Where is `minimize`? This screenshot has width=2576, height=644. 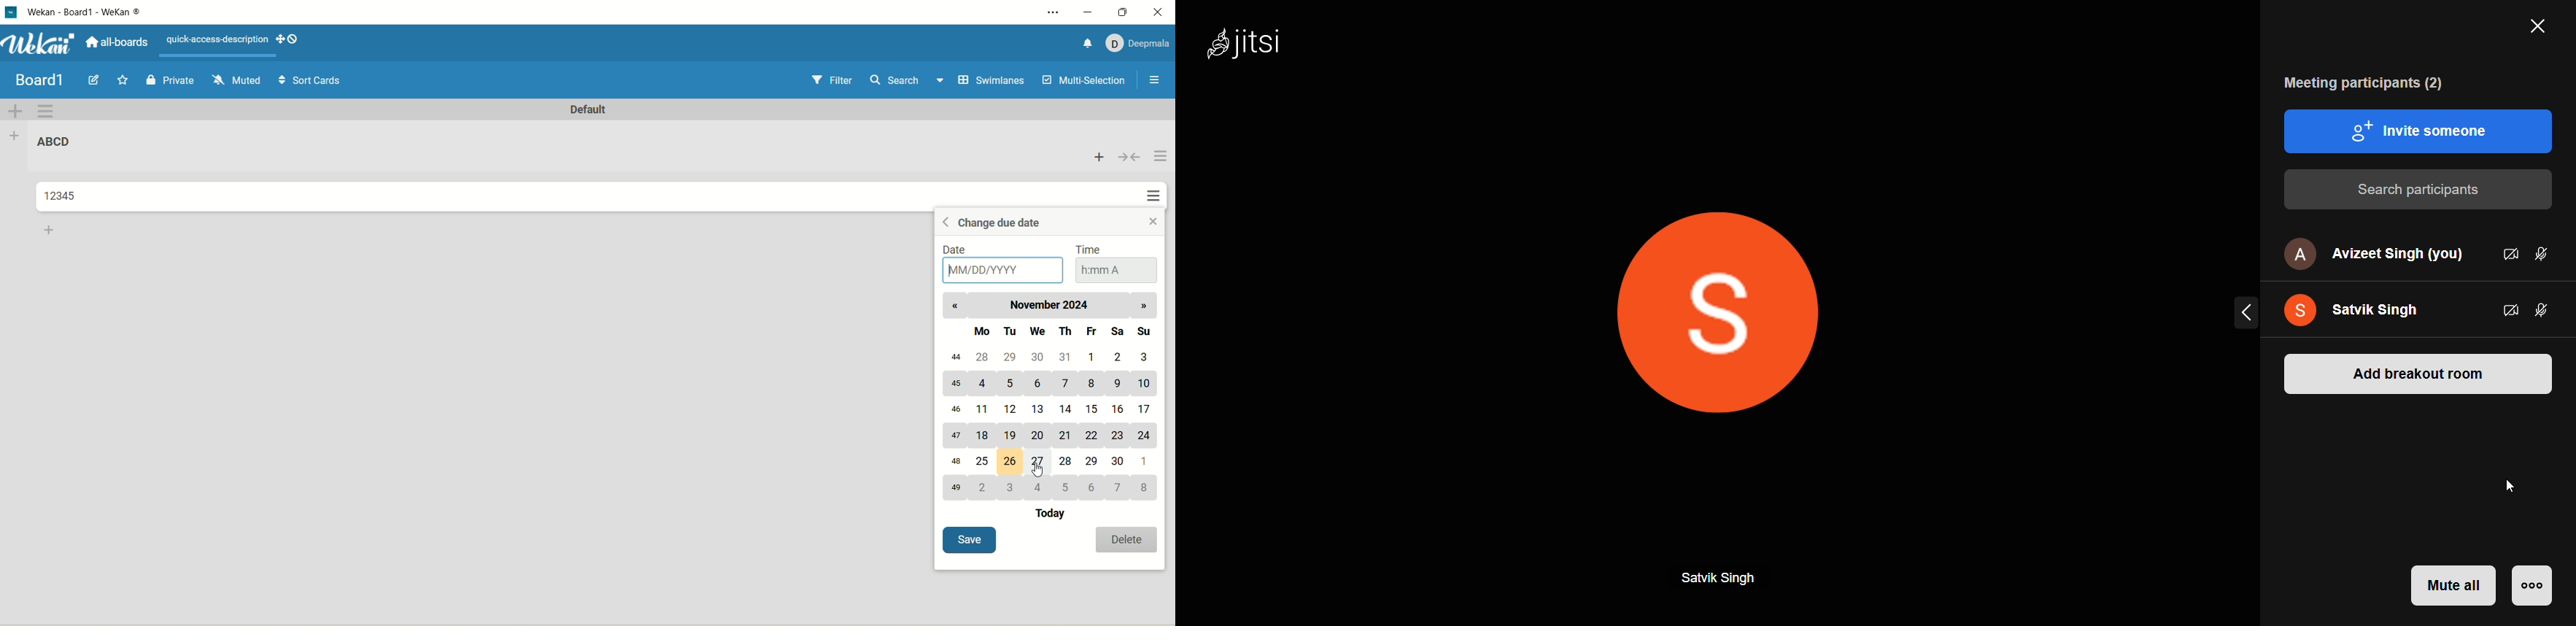
minimize is located at coordinates (1090, 13).